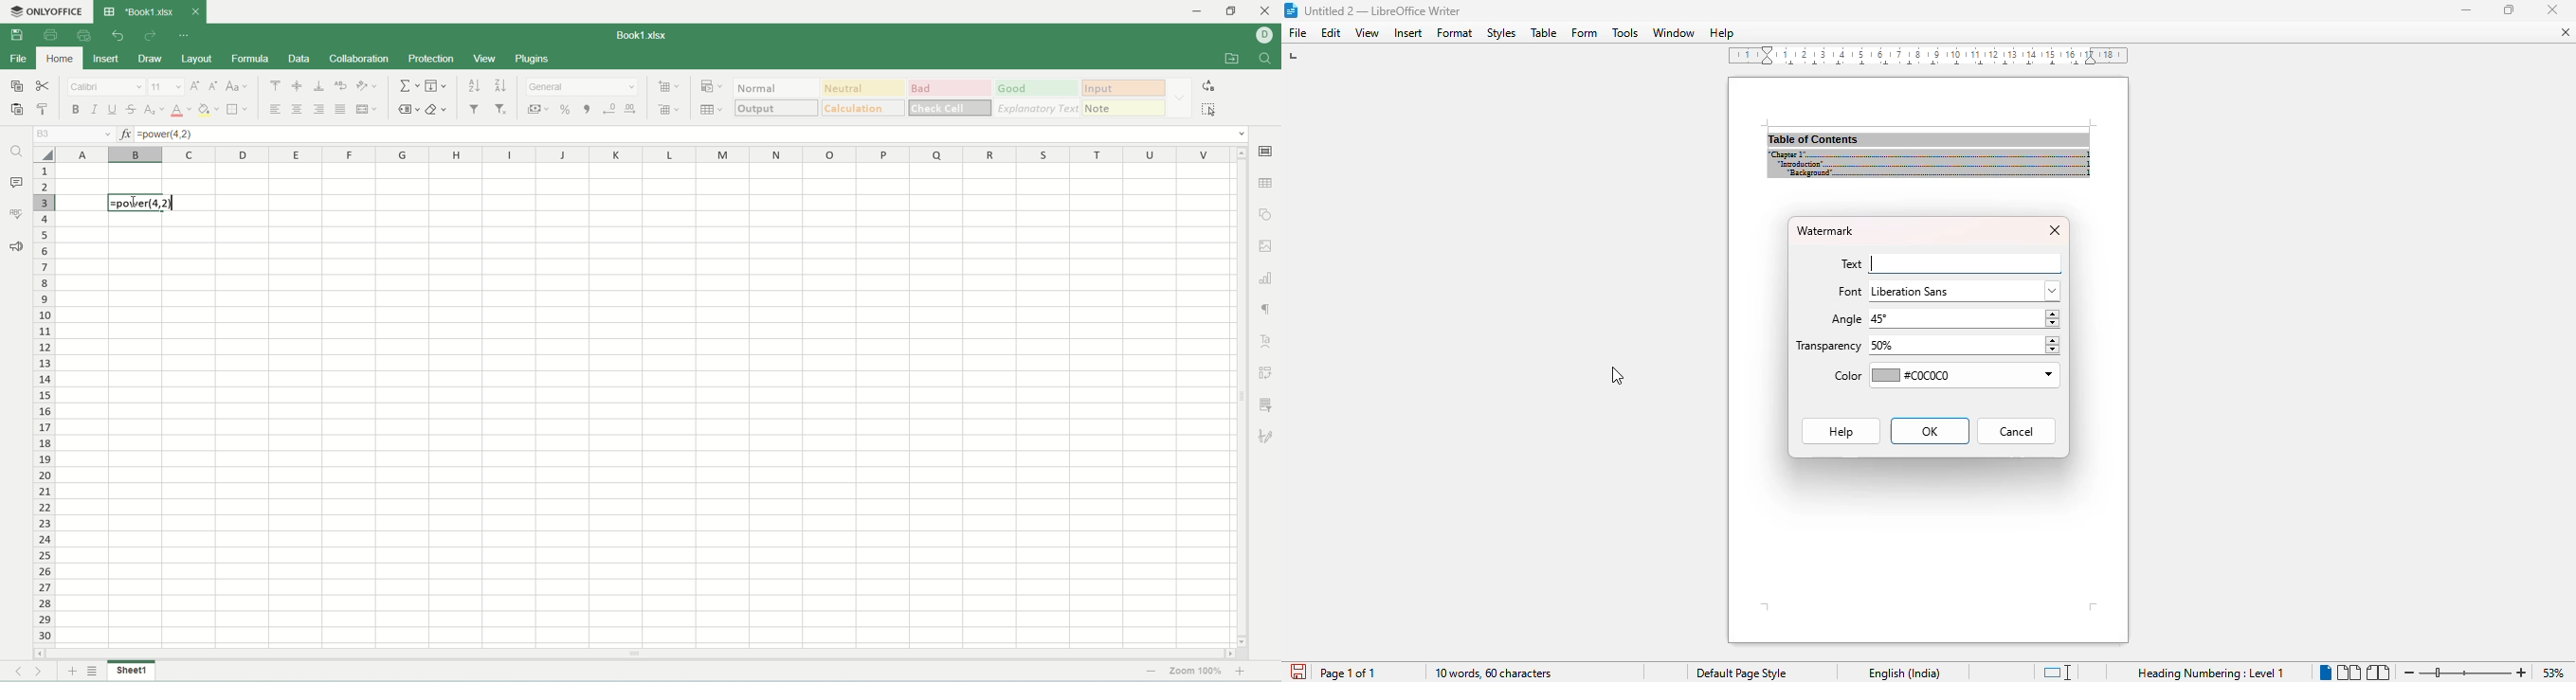 This screenshot has width=2576, height=700. Describe the element at coordinates (475, 109) in the screenshot. I see `filter` at that location.